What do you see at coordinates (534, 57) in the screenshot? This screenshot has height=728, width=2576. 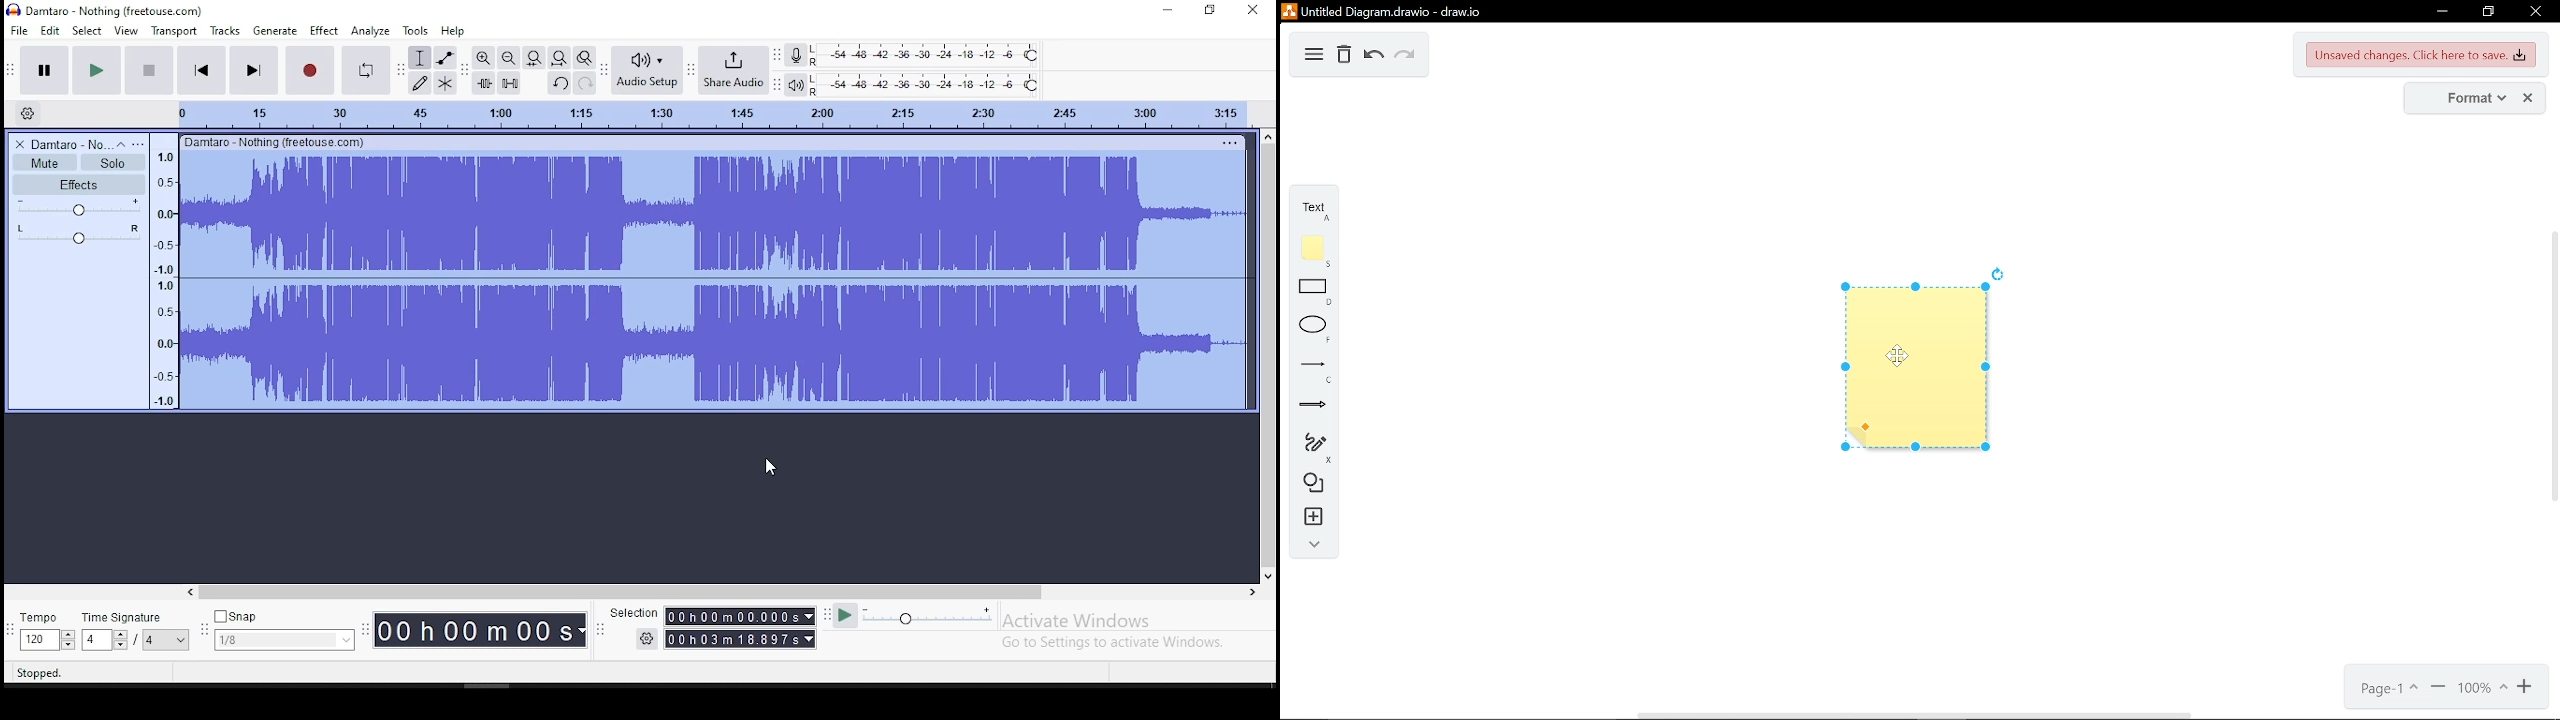 I see `fit file to width` at bounding box center [534, 57].